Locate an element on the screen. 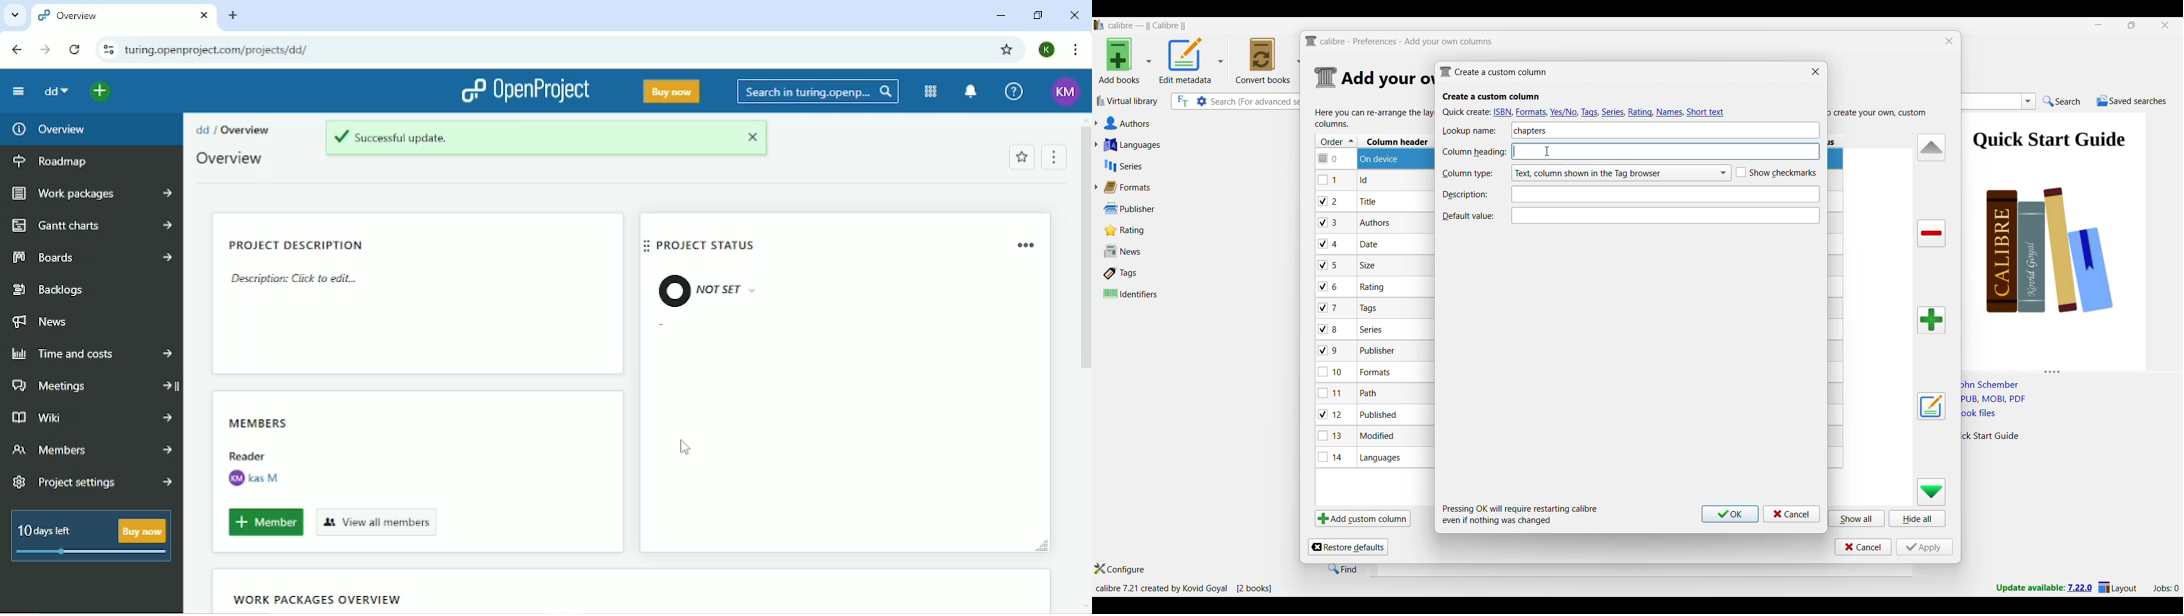 This screenshot has width=2184, height=616. Indicates Lookup name text box is located at coordinates (1473, 131).